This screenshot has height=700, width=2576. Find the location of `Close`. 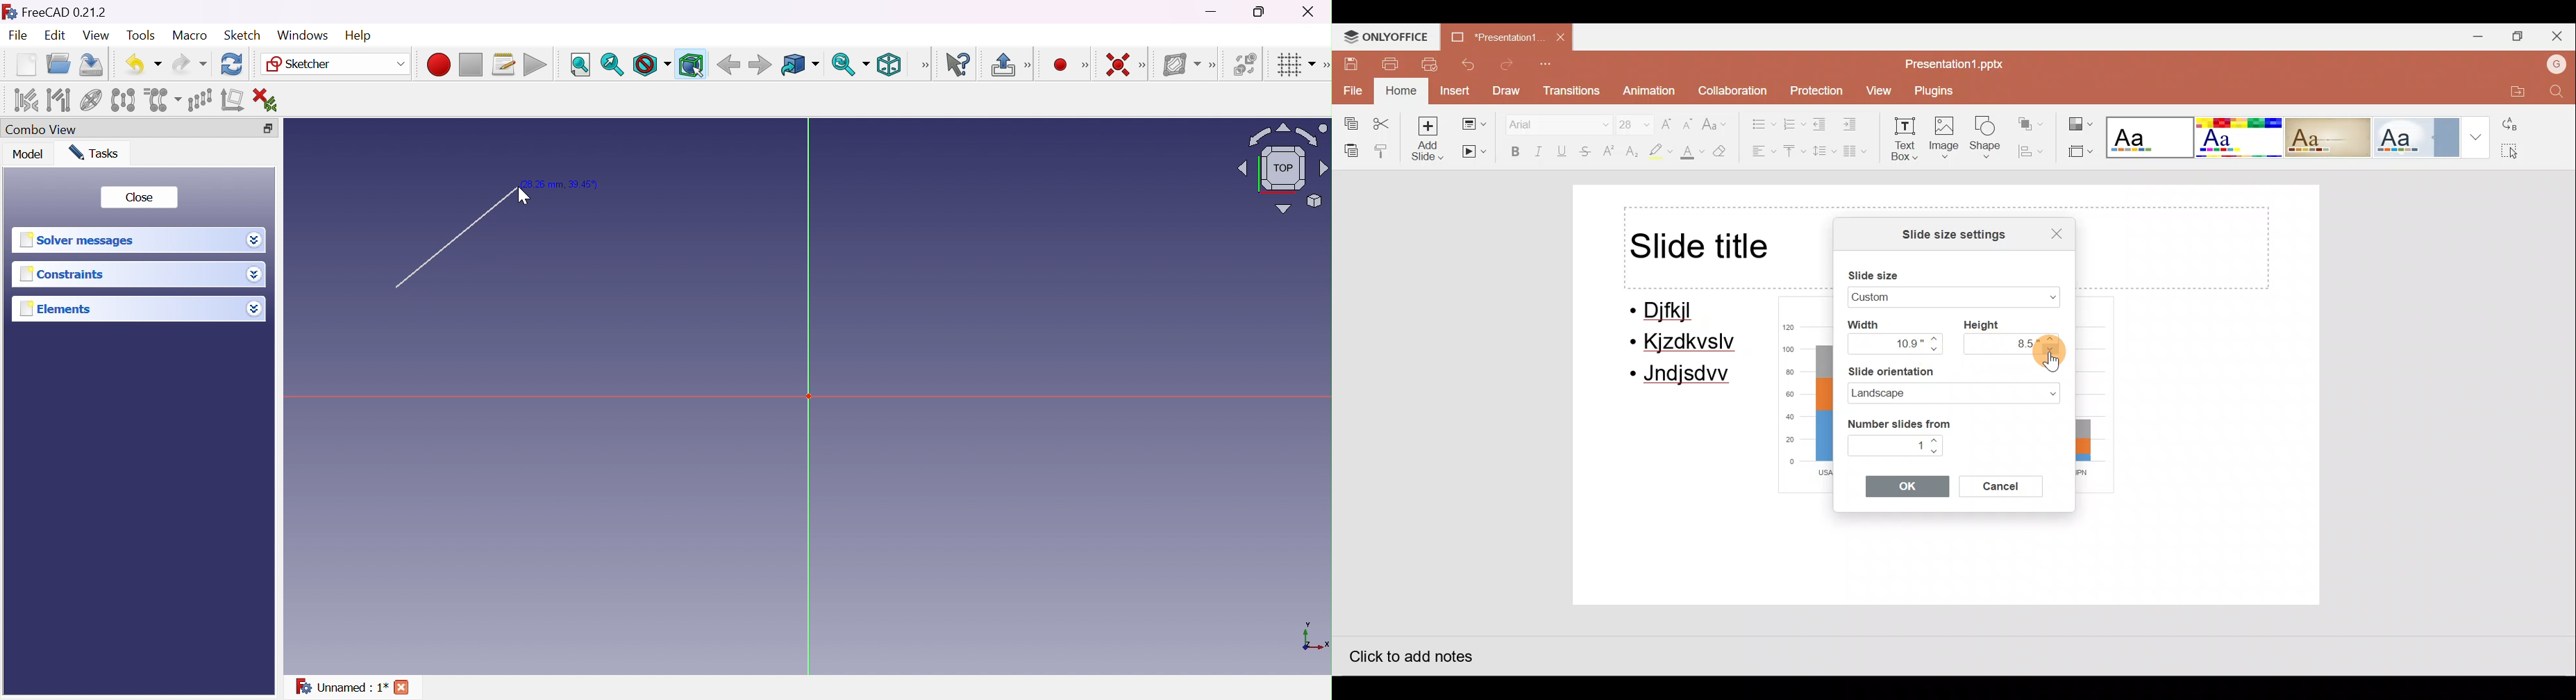

Close is located at coordinates (2560, 34).